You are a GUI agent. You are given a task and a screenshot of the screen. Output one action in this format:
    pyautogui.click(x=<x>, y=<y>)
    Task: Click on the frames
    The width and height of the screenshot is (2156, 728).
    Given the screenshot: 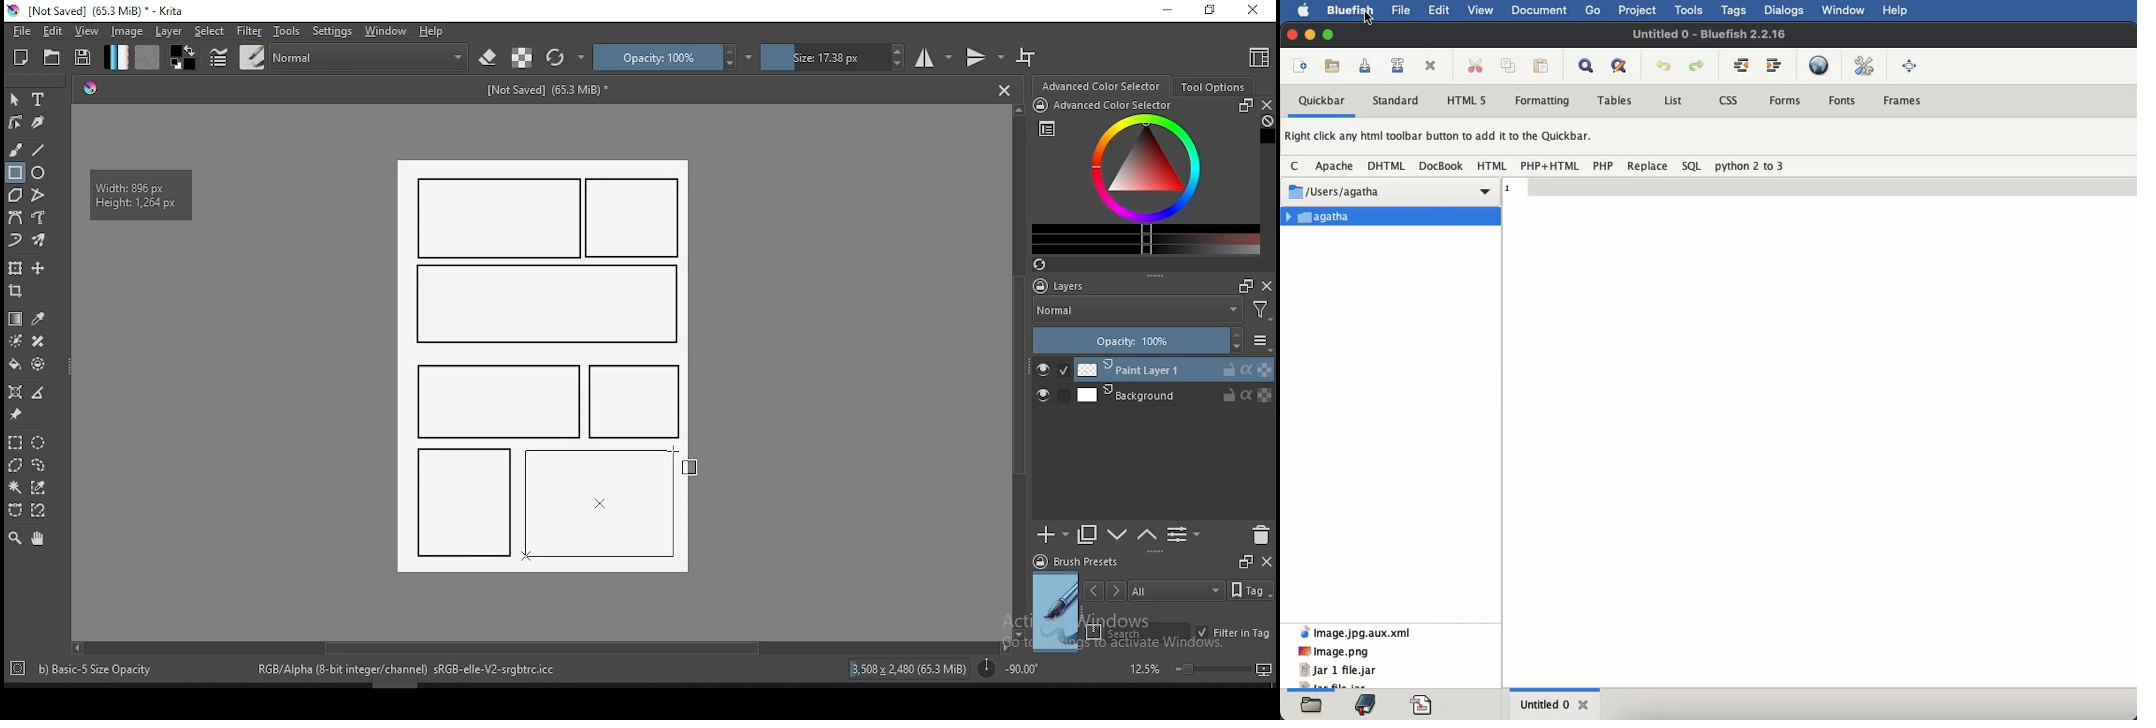 What is the action you would take?
    pyautogui.click(x=1902, y=98)
    